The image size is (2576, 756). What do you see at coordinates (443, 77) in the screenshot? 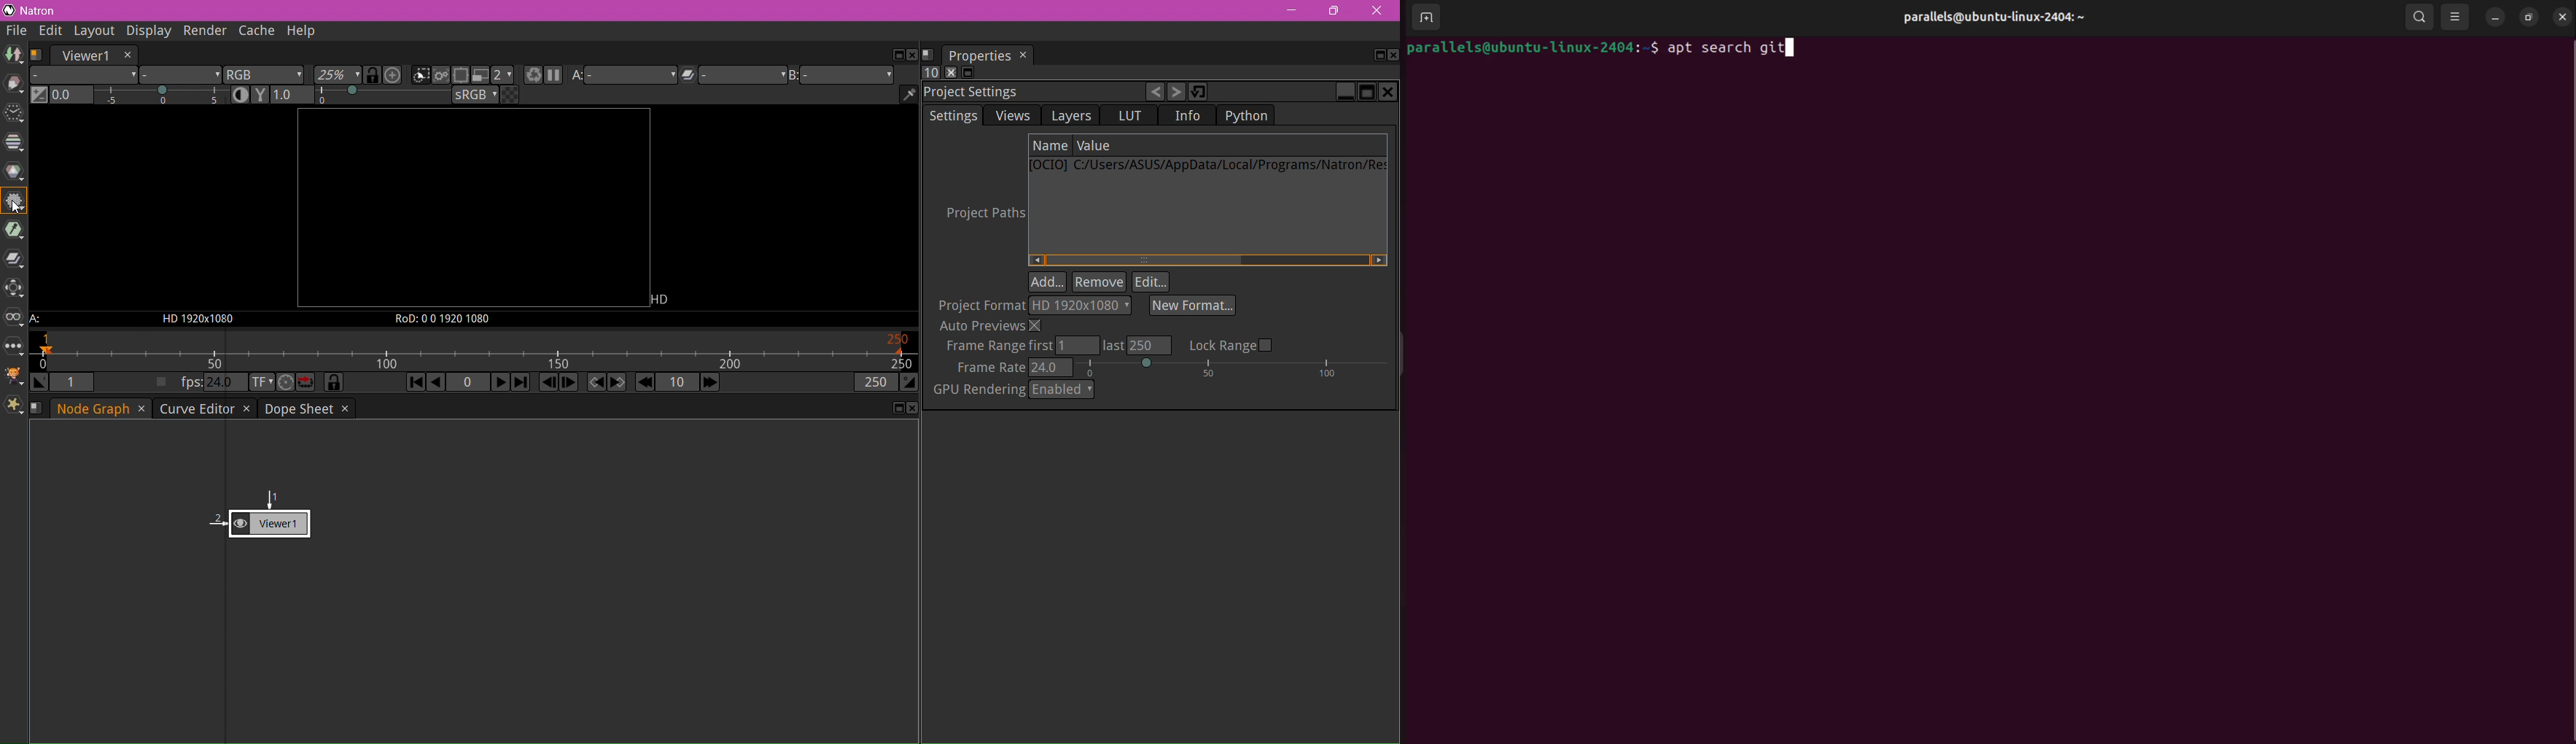
I see `When checked, the viewer will render the image in its entirety and not just the visibe portion` at bounding box center [443, 77].